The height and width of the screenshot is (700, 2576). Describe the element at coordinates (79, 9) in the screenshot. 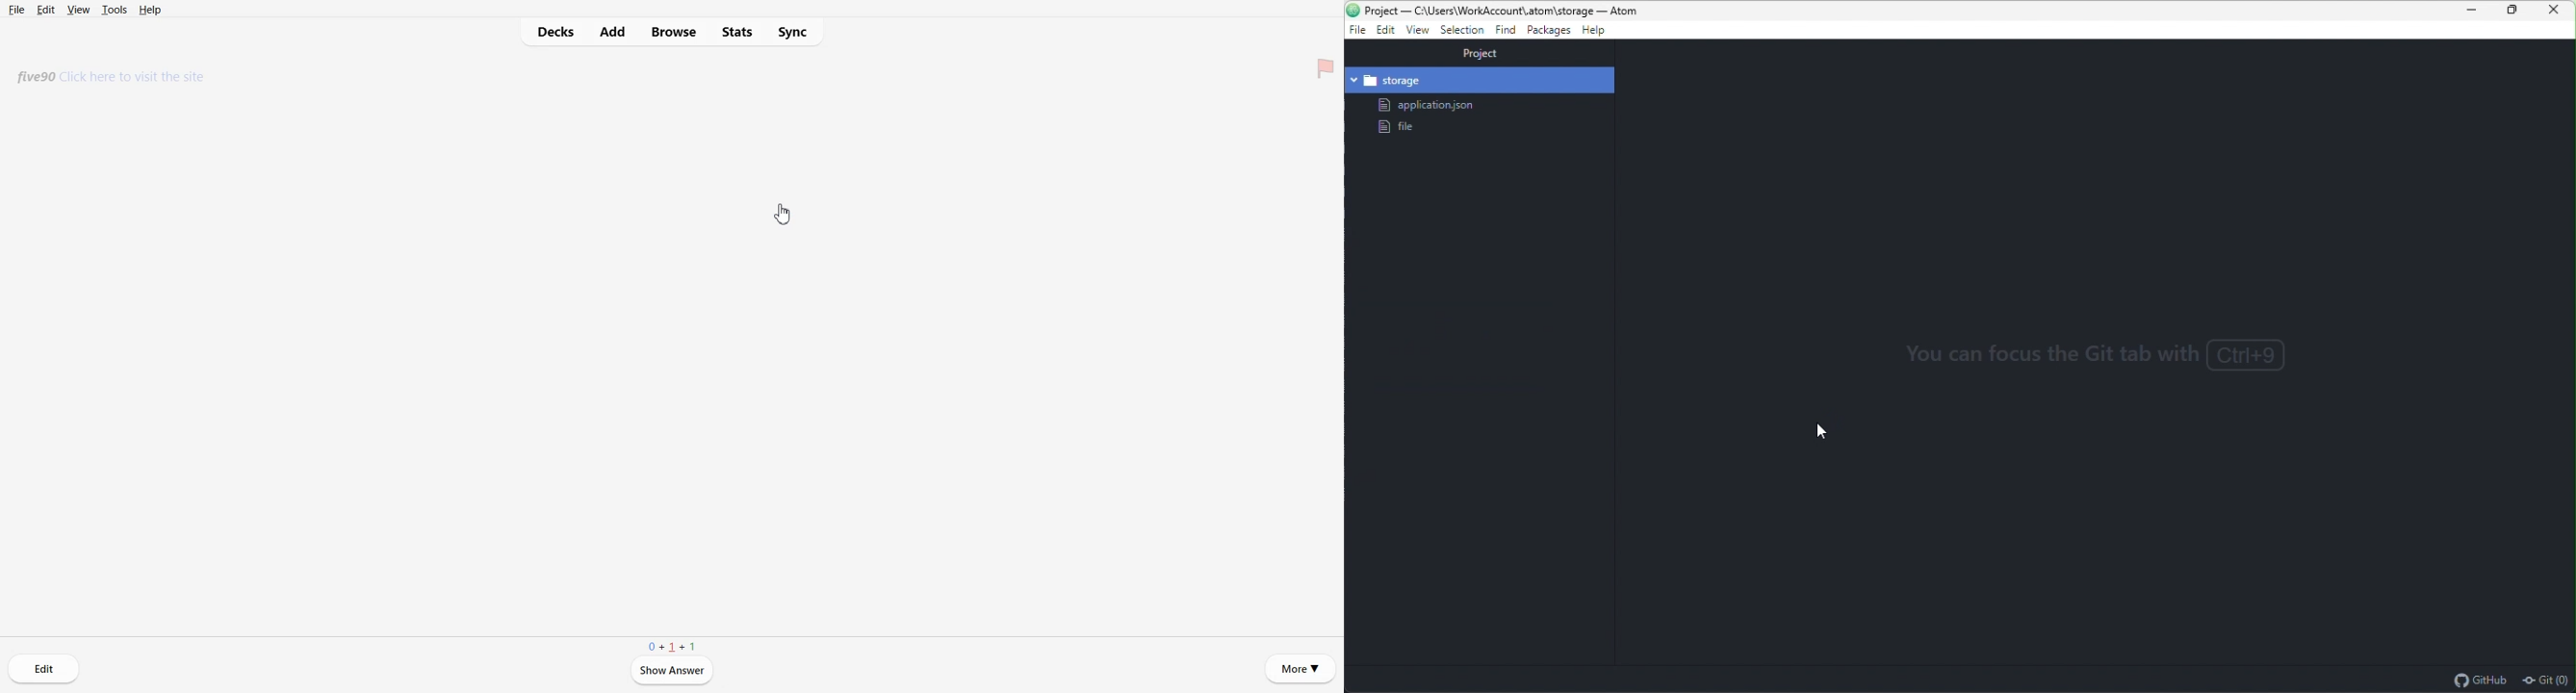

I see `View` at that location.